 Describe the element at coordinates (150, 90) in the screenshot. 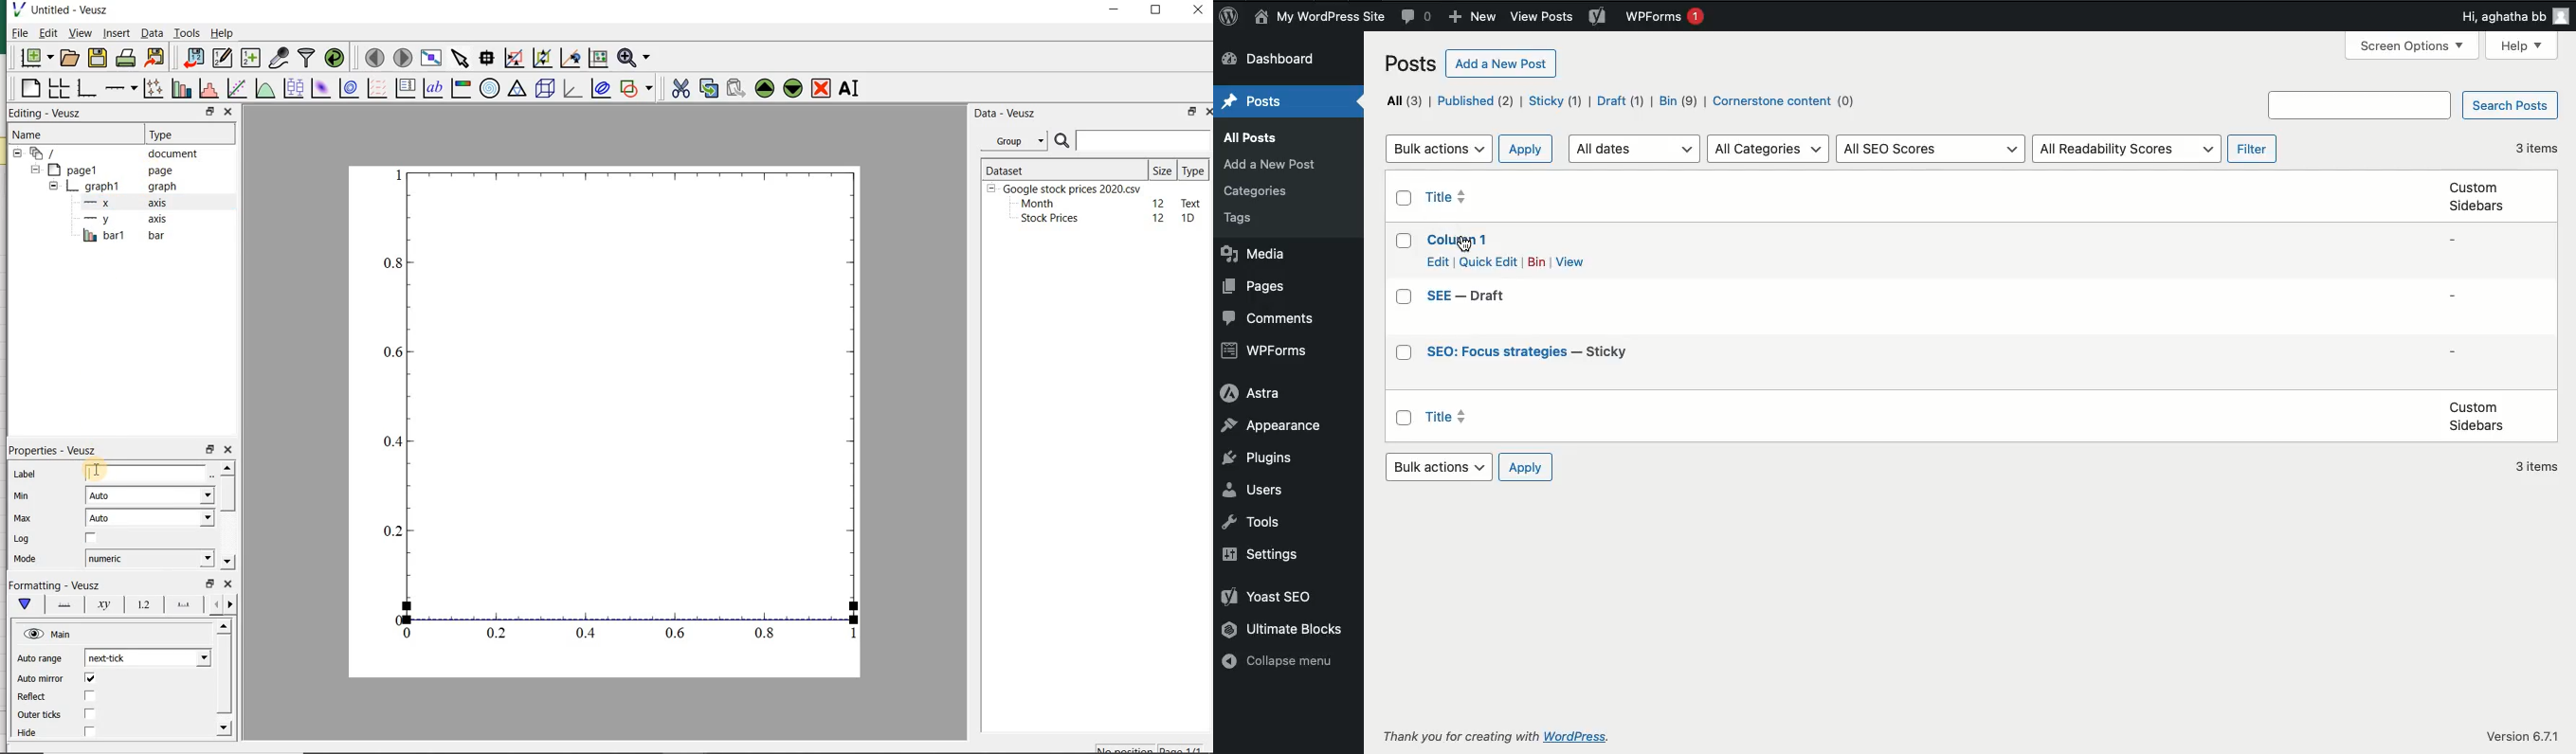

I see `plot points with lines and errorbars` at that location.